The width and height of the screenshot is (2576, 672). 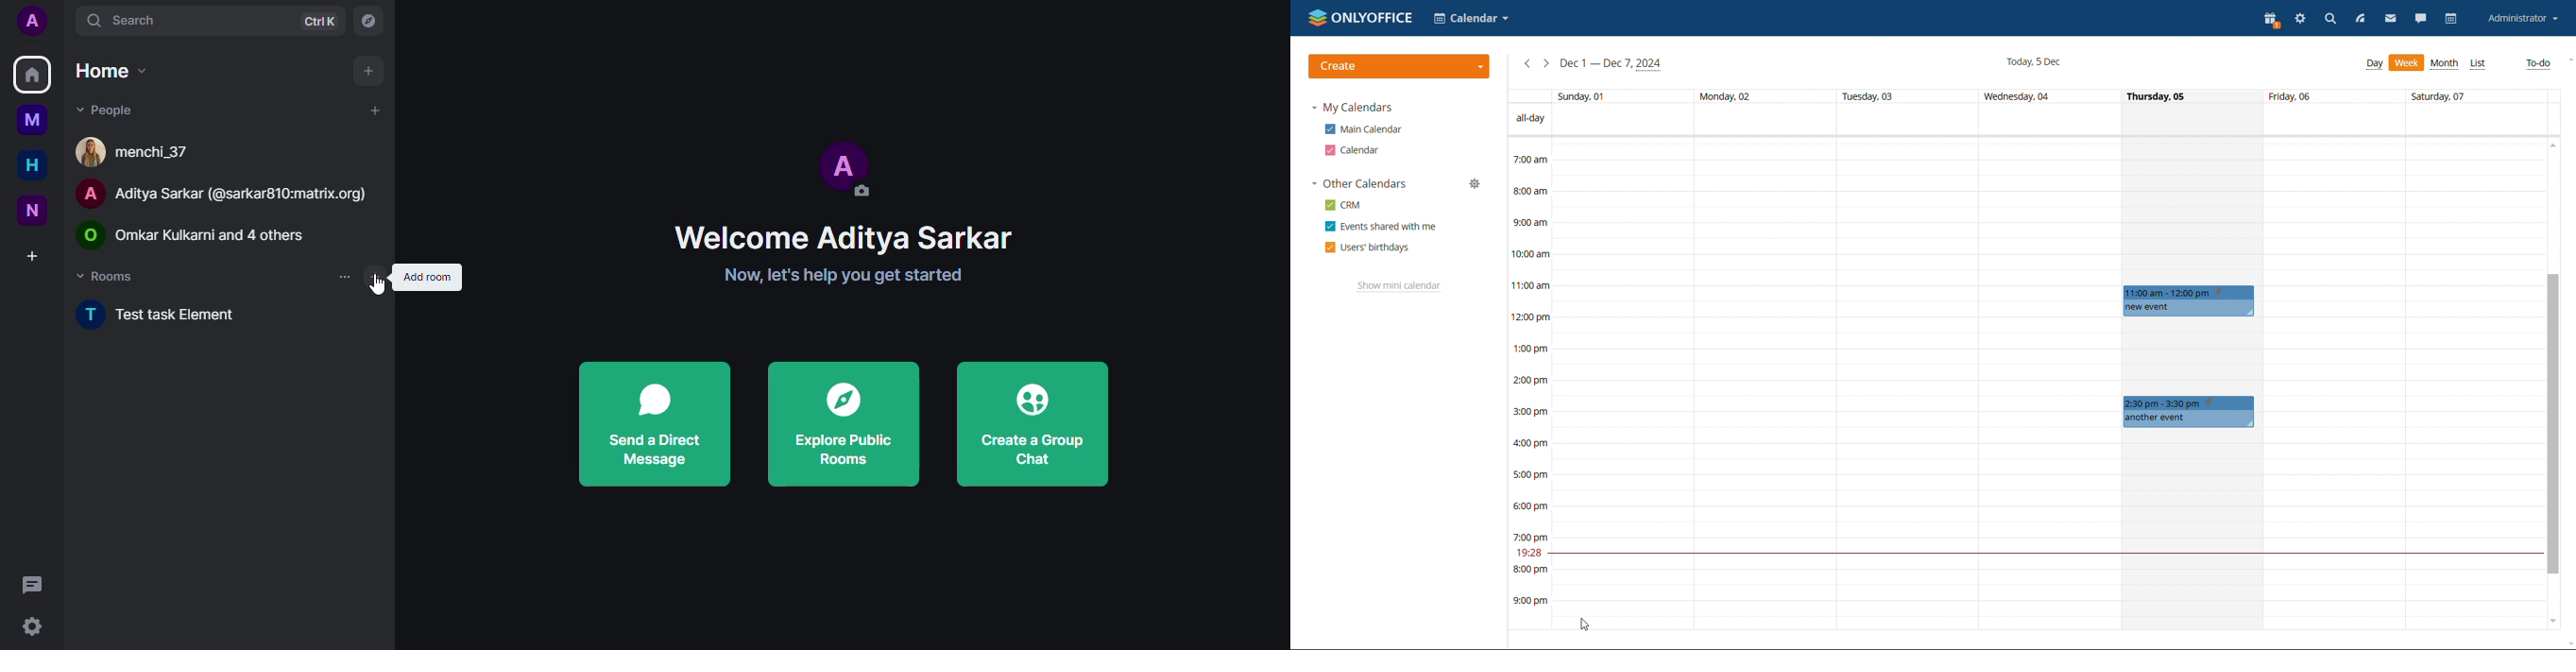 I want to click on 4:00 pm, so click(x=1531, y=443).